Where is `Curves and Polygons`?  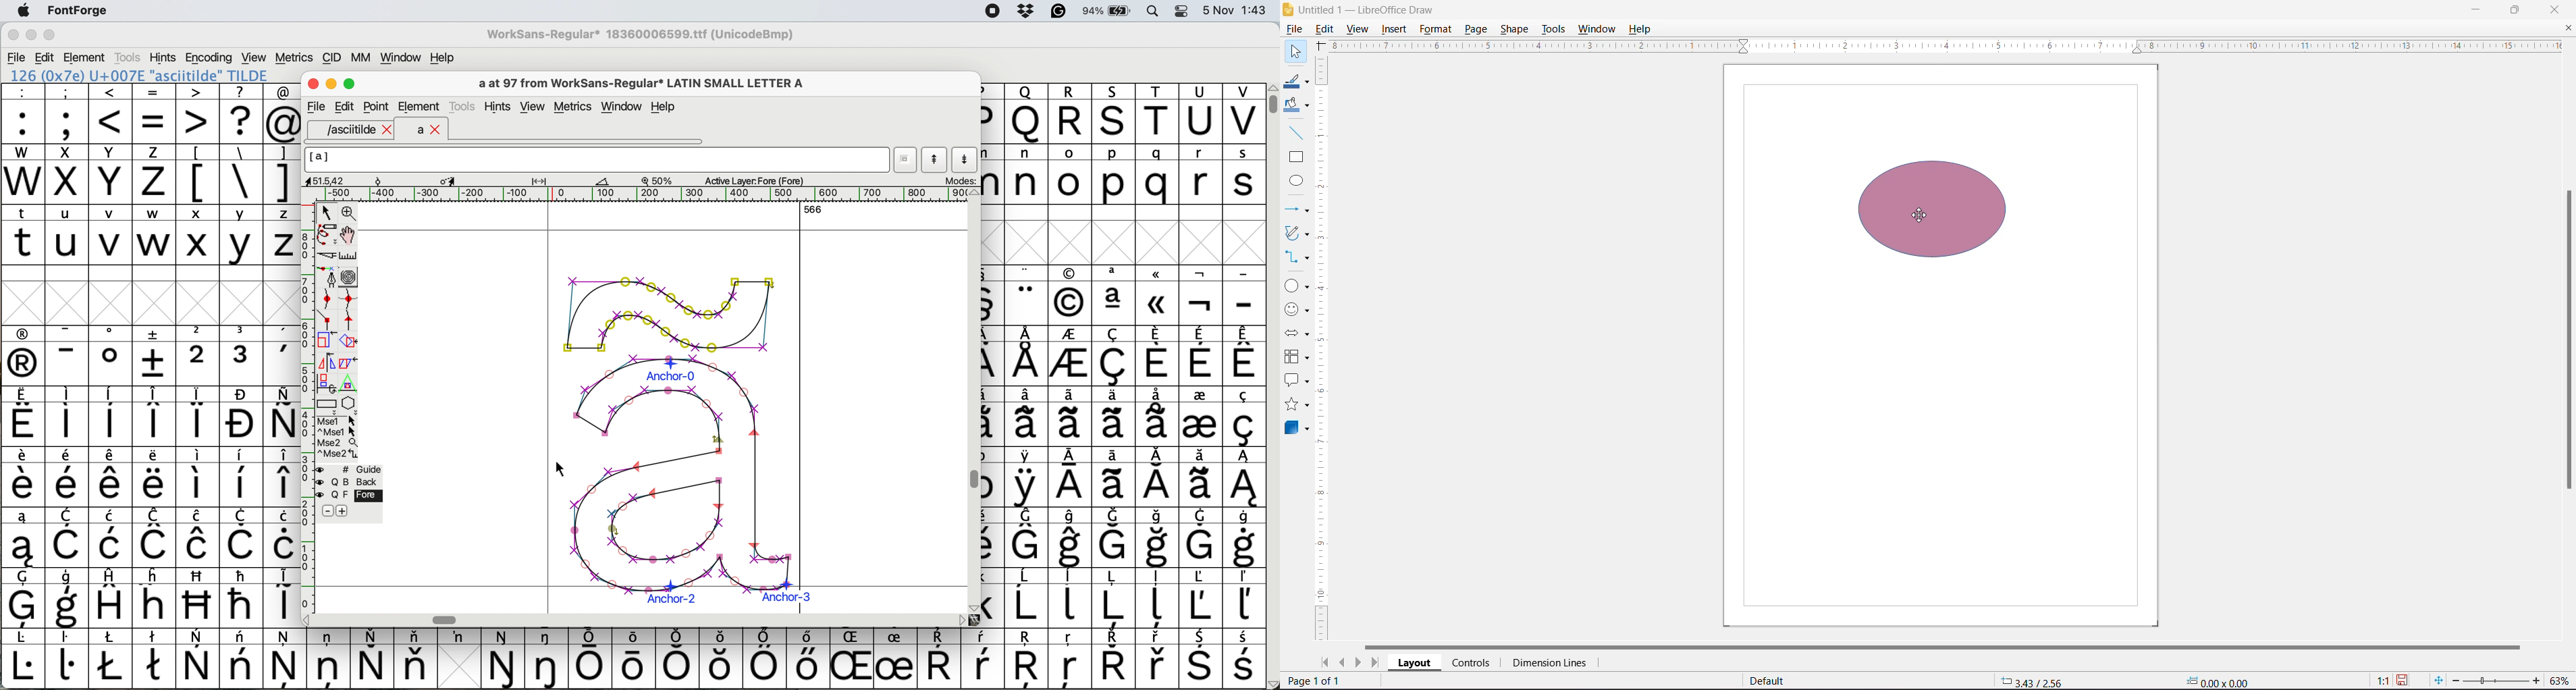
Curves and Polygons is located at coordinates (1297, 234).